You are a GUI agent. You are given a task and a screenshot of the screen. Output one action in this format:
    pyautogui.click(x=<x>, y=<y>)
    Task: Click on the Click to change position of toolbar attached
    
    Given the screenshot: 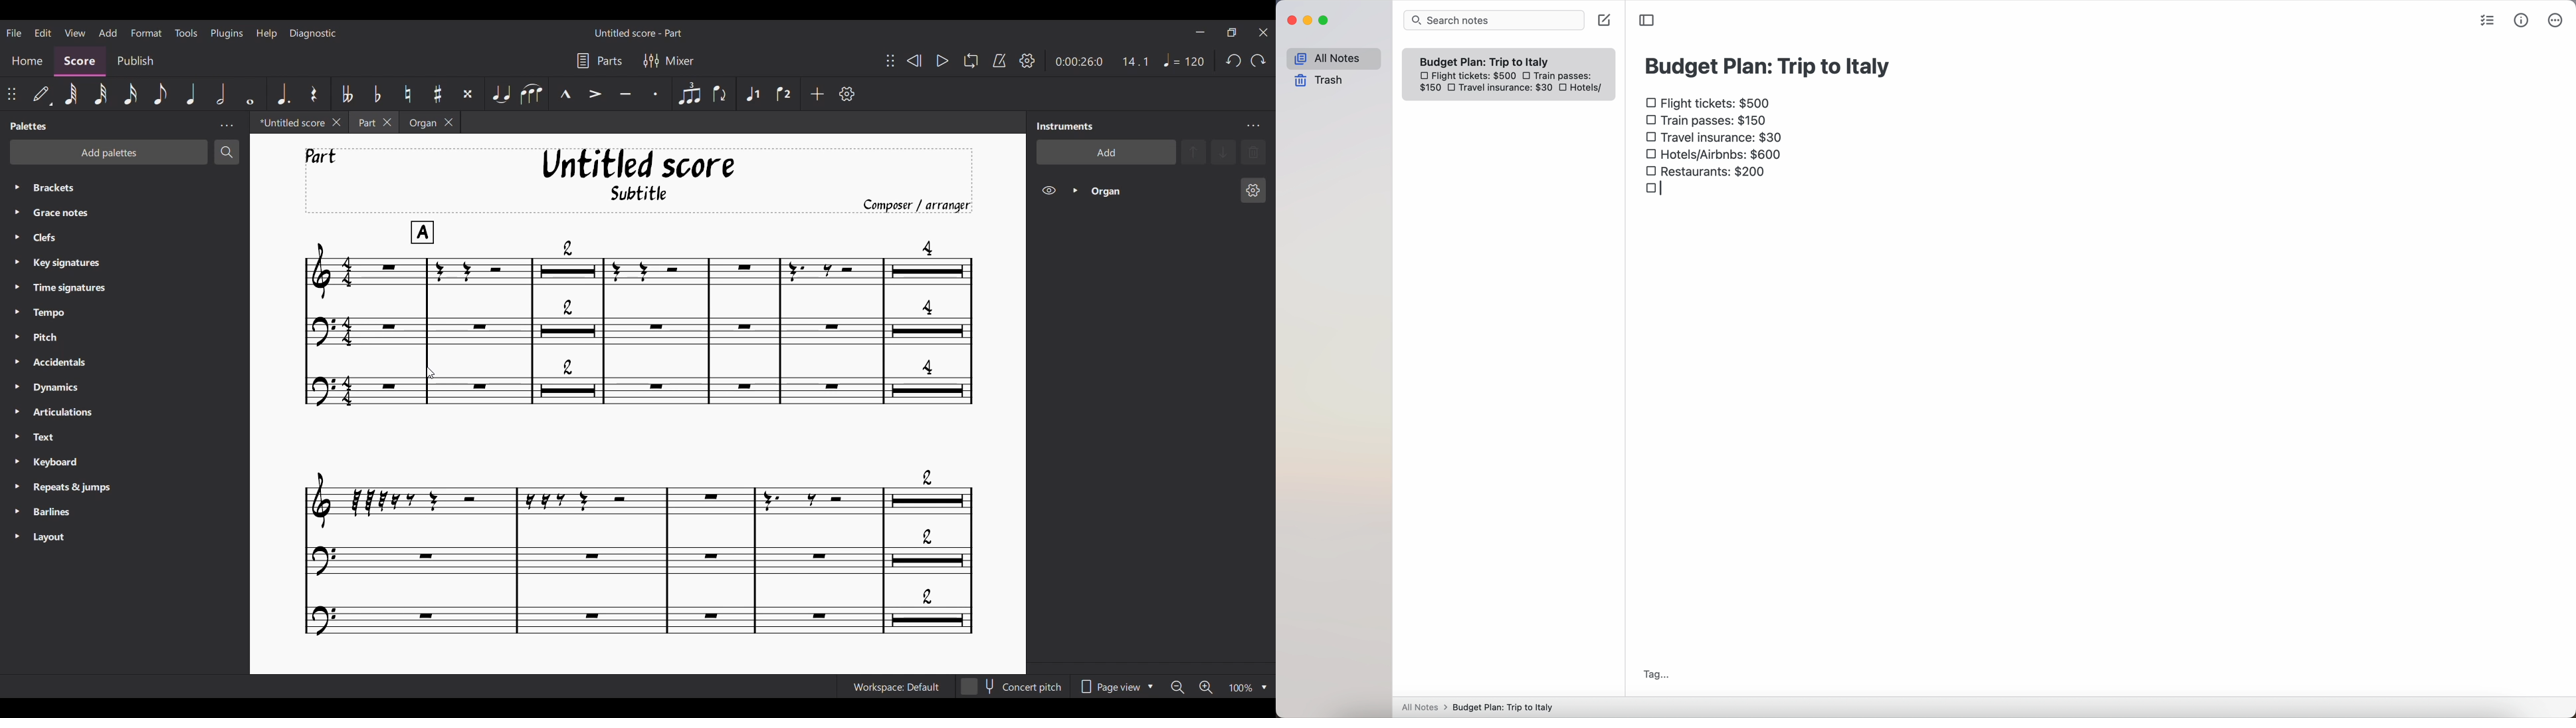 What is the action you would take?
    pyautogui.click(x=11, y=94)
    